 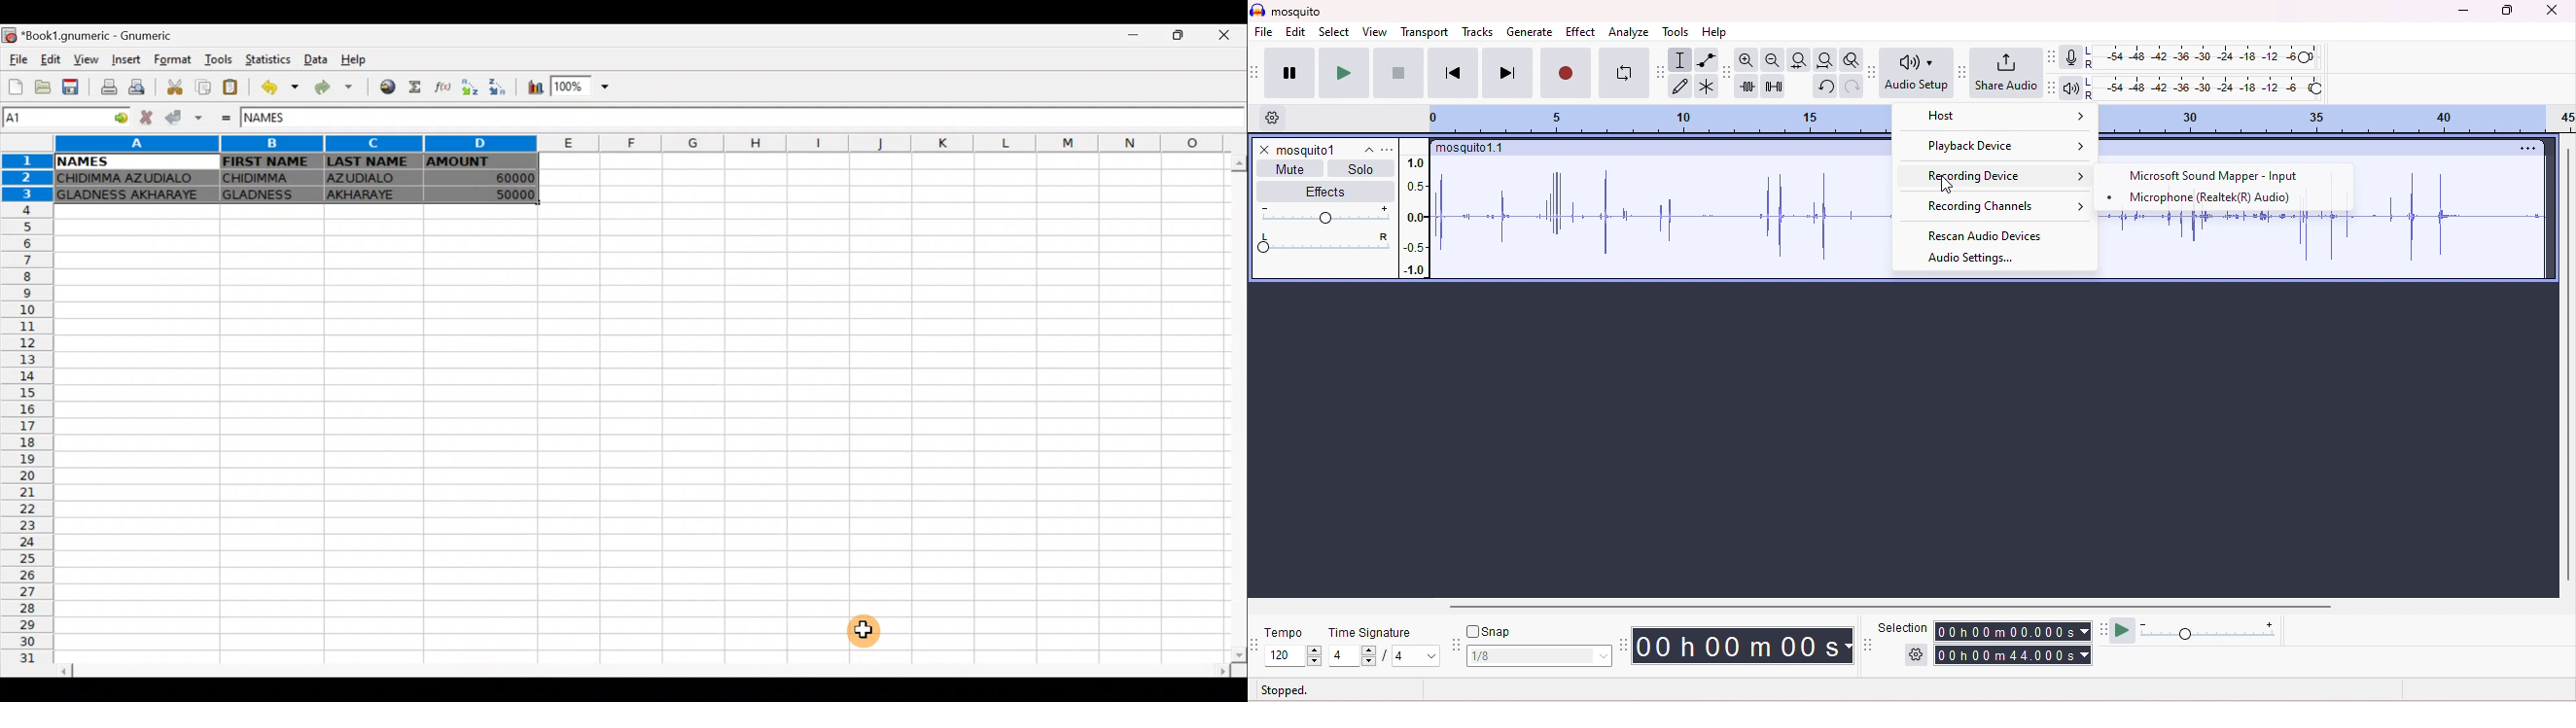 What do you see at coordinates (1388, 150) in the screenshot?
I see `options` at bounding box center [1388, 150].